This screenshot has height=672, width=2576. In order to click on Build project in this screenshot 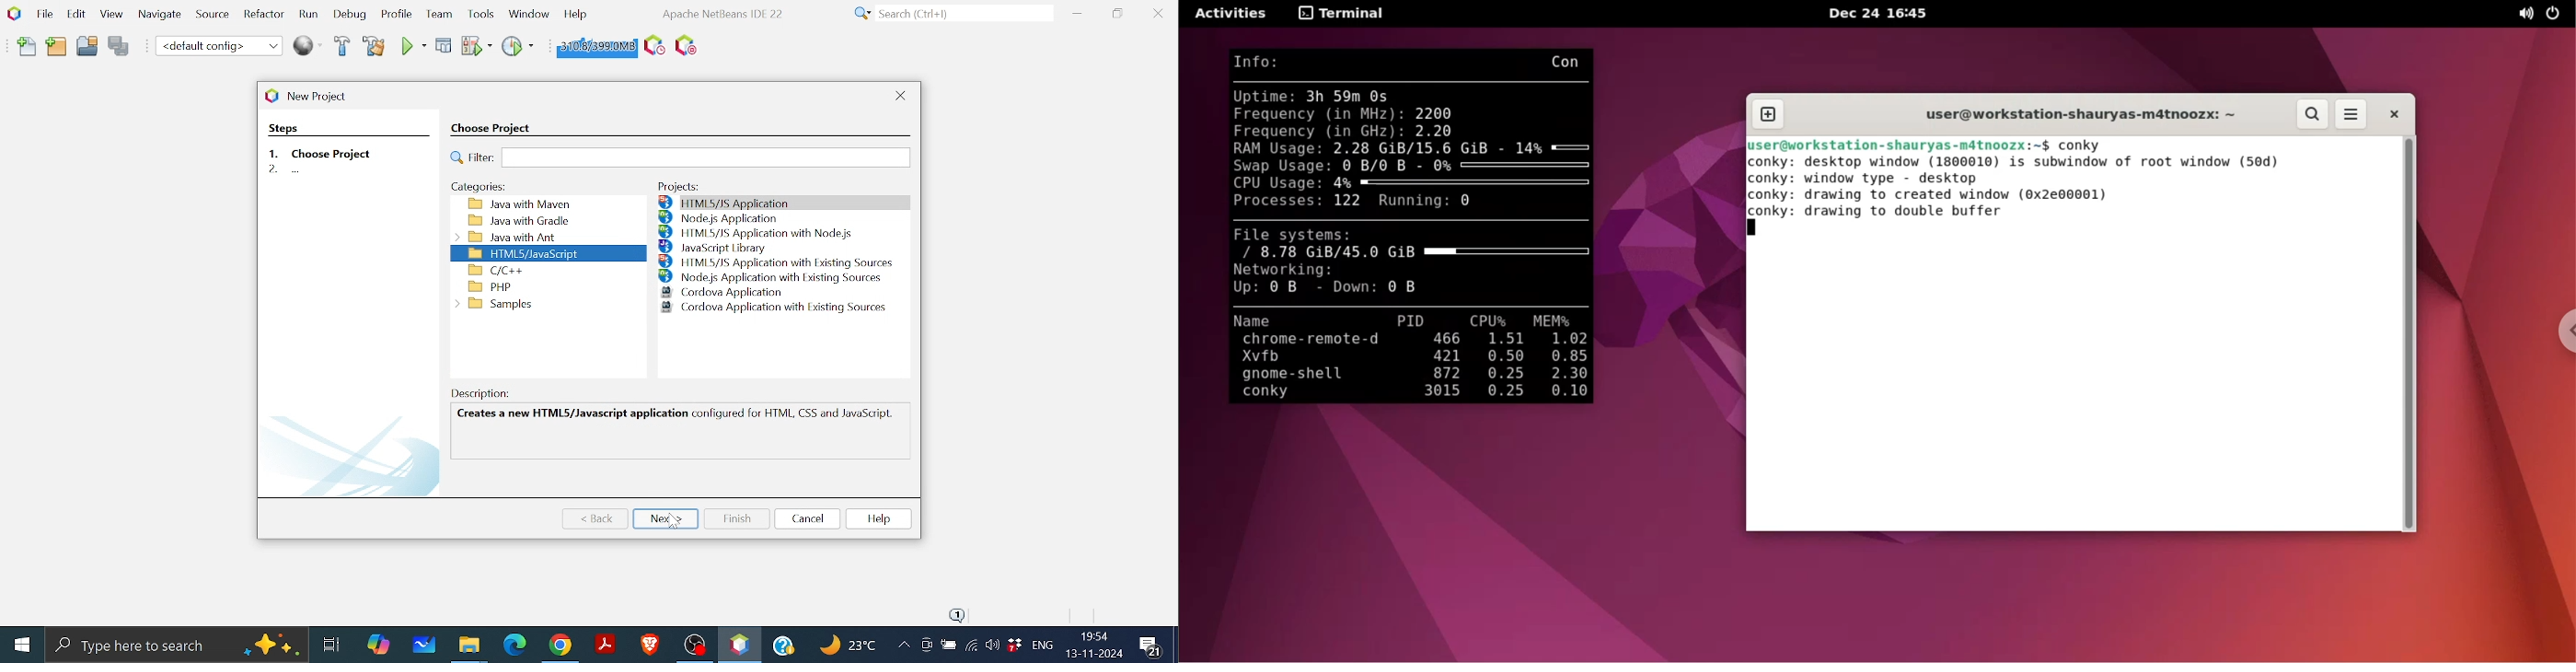, I will do `click(344, 47)`.